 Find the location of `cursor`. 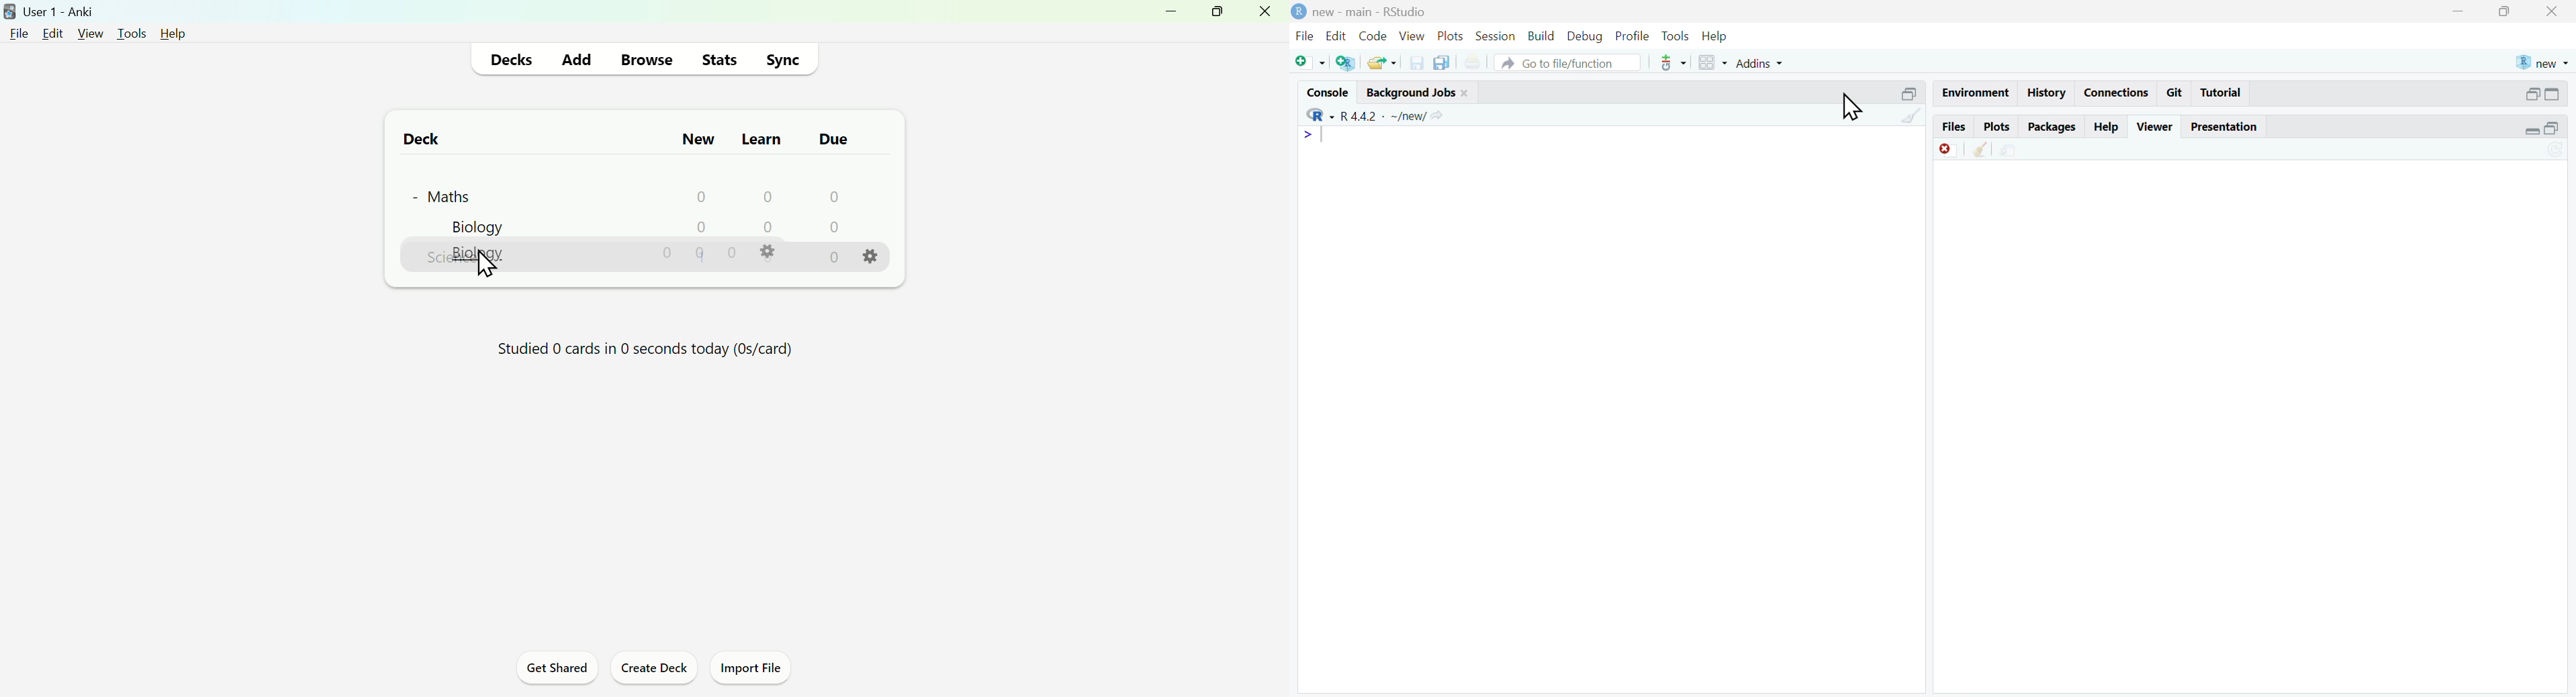

cursor is located at coordinates (1855, 107).